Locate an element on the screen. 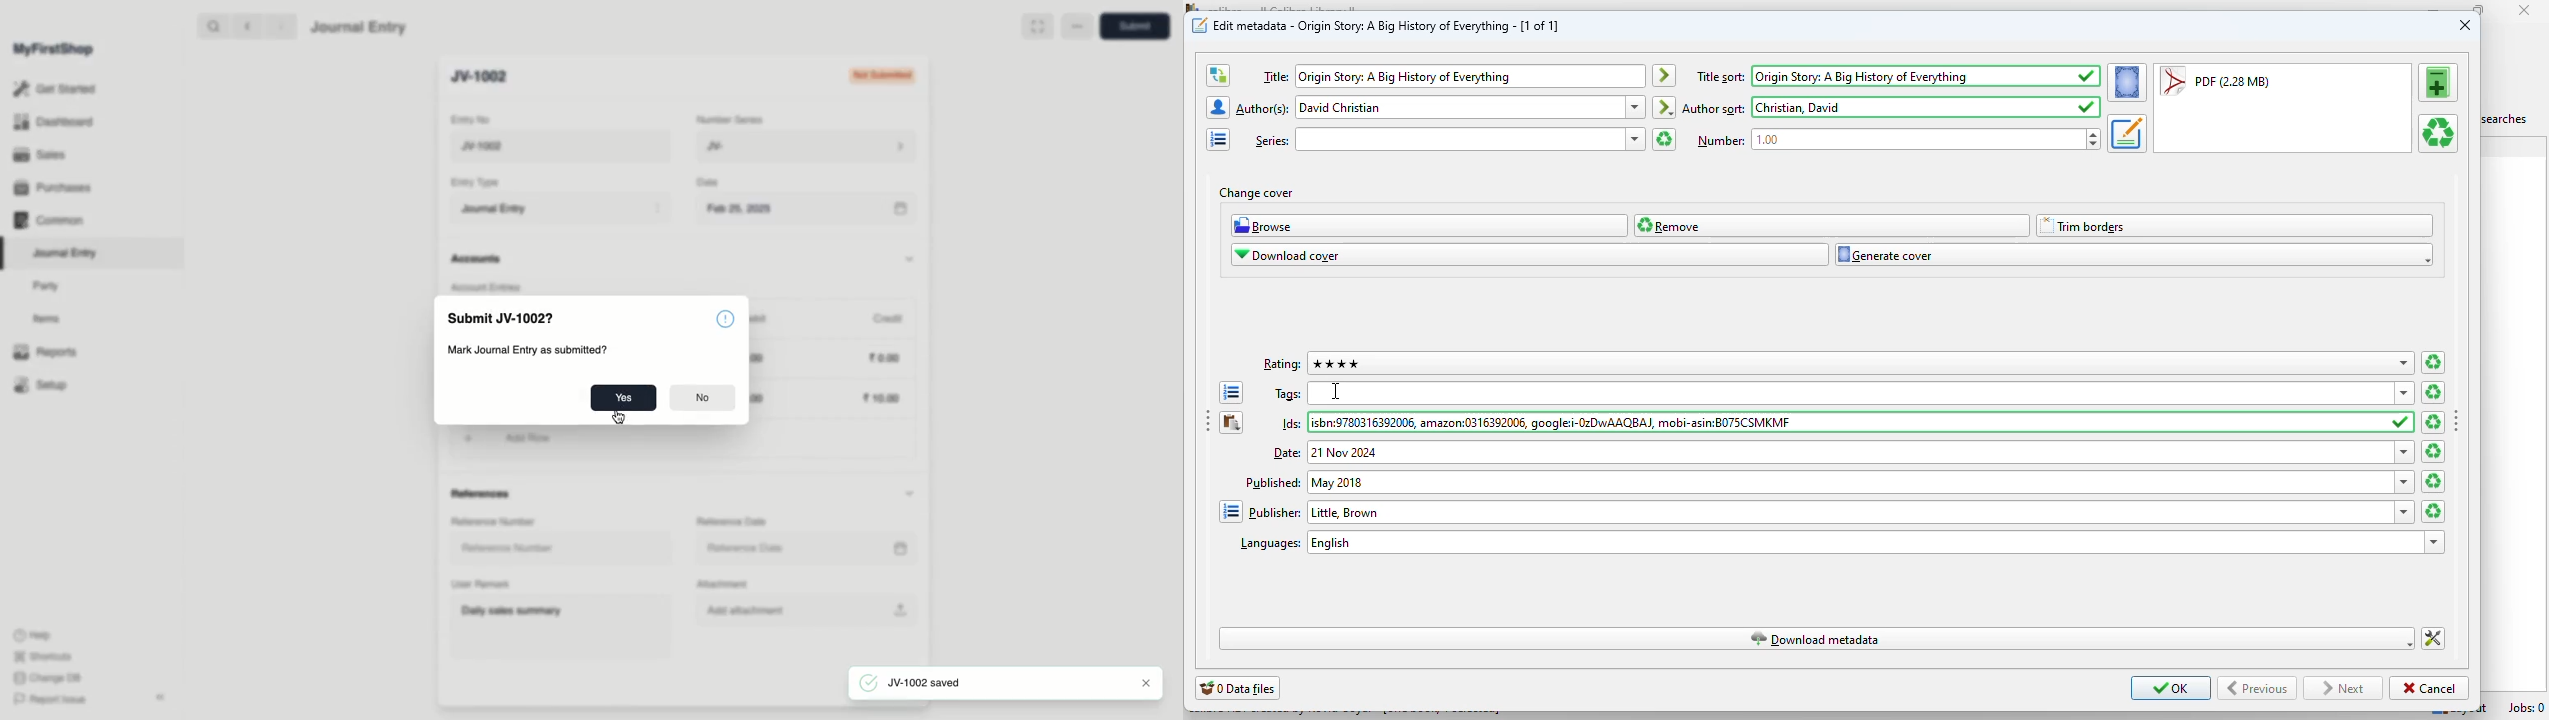 The image size is (2576, 728). Published: May 2018 is located at coordinates (1849, 482).